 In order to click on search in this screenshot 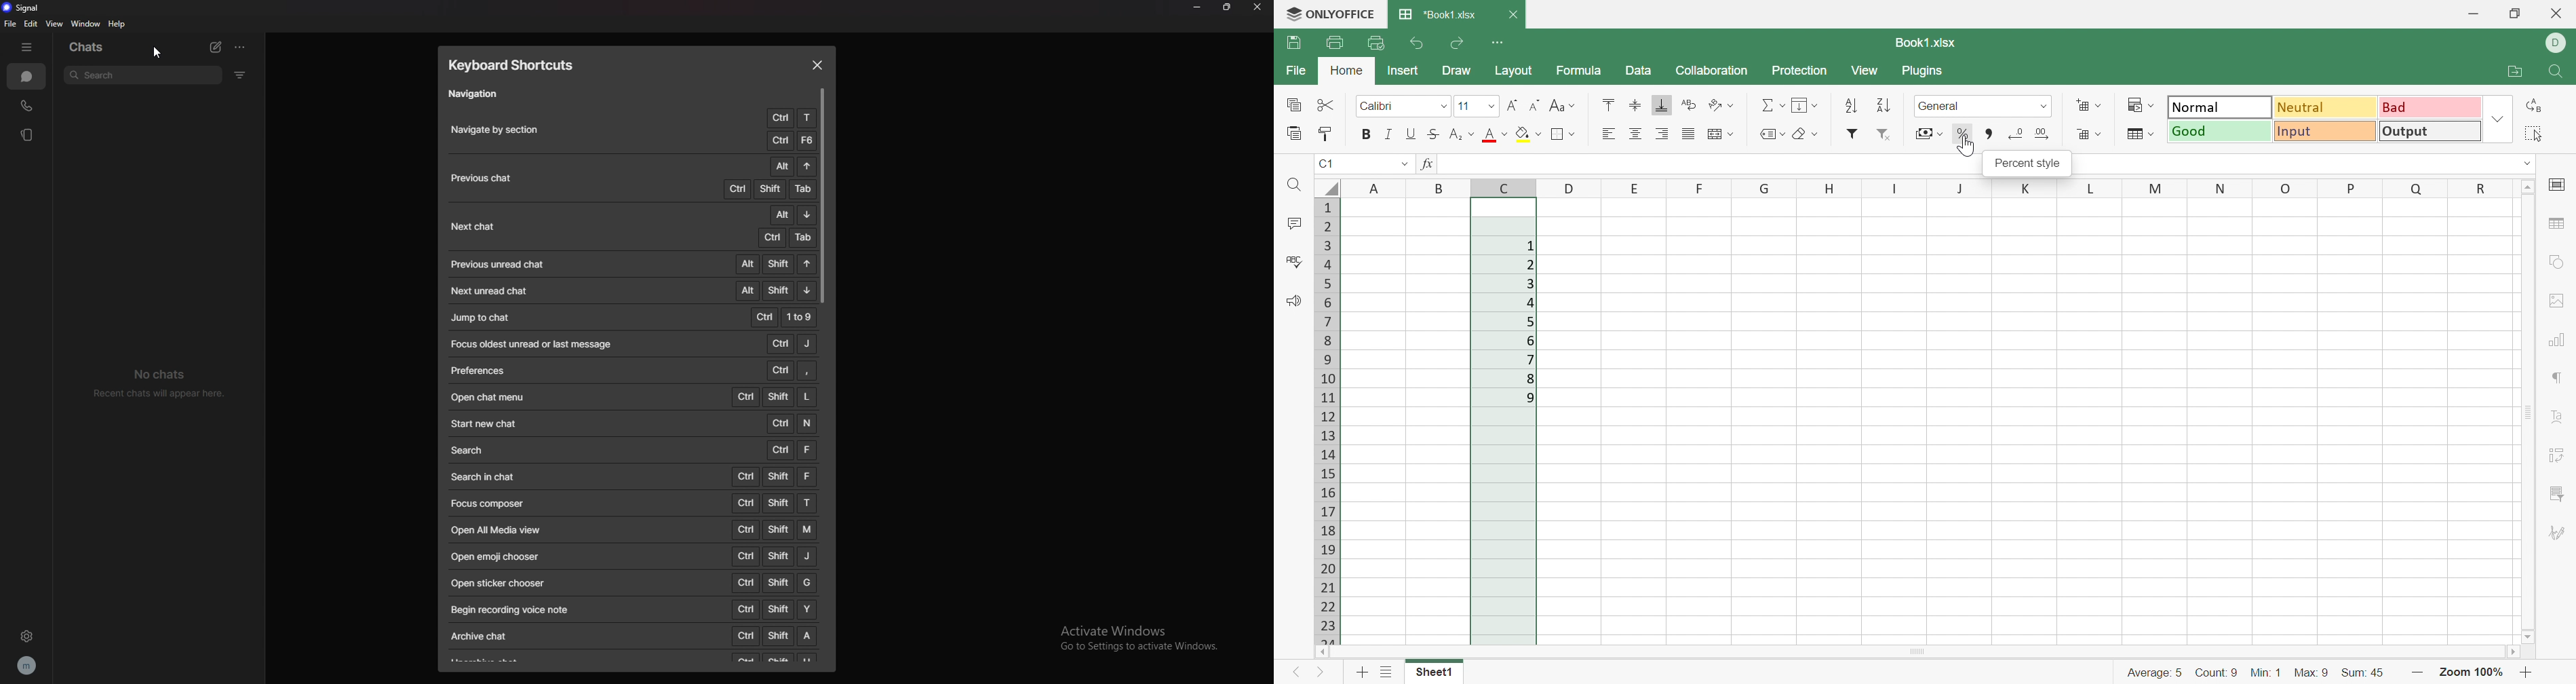, I will do `click(469, 451)`.